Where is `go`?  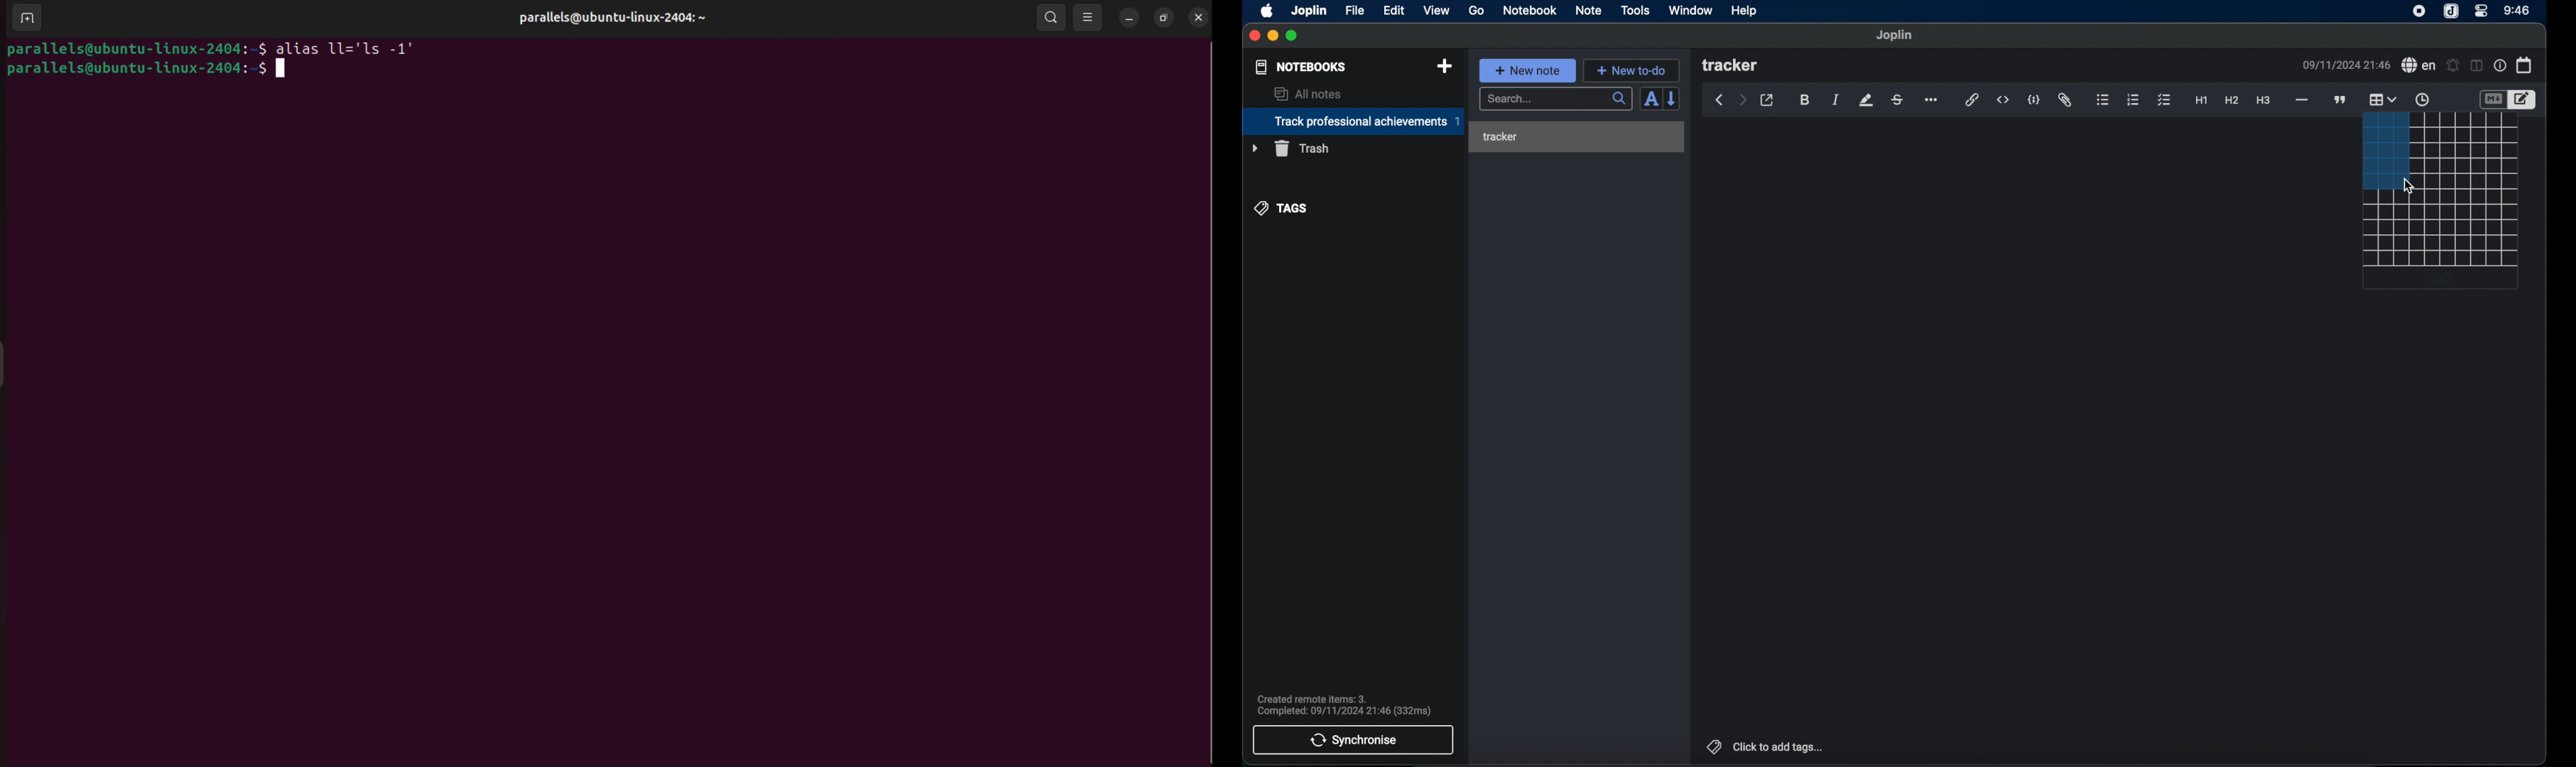
go is located at coordinates (1477, 11).